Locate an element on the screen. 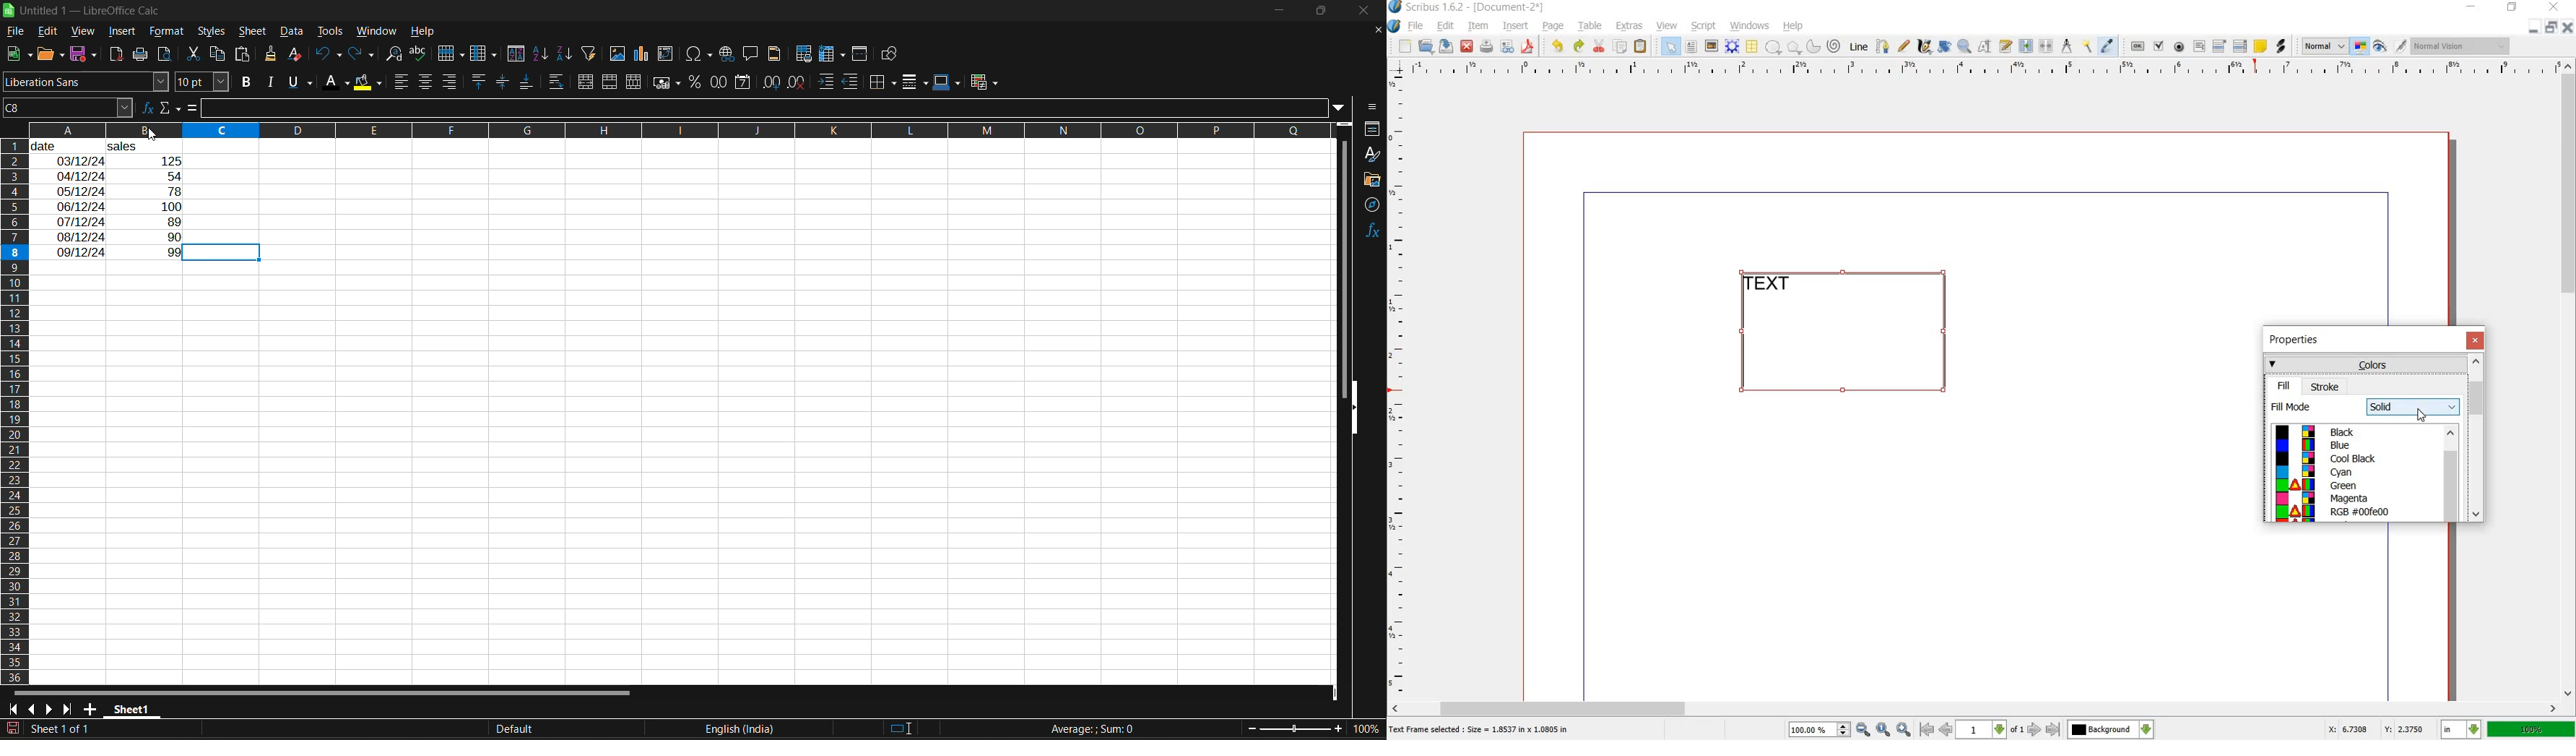 The image size is (2576, 756). undo is located at coordinates (328, 56).